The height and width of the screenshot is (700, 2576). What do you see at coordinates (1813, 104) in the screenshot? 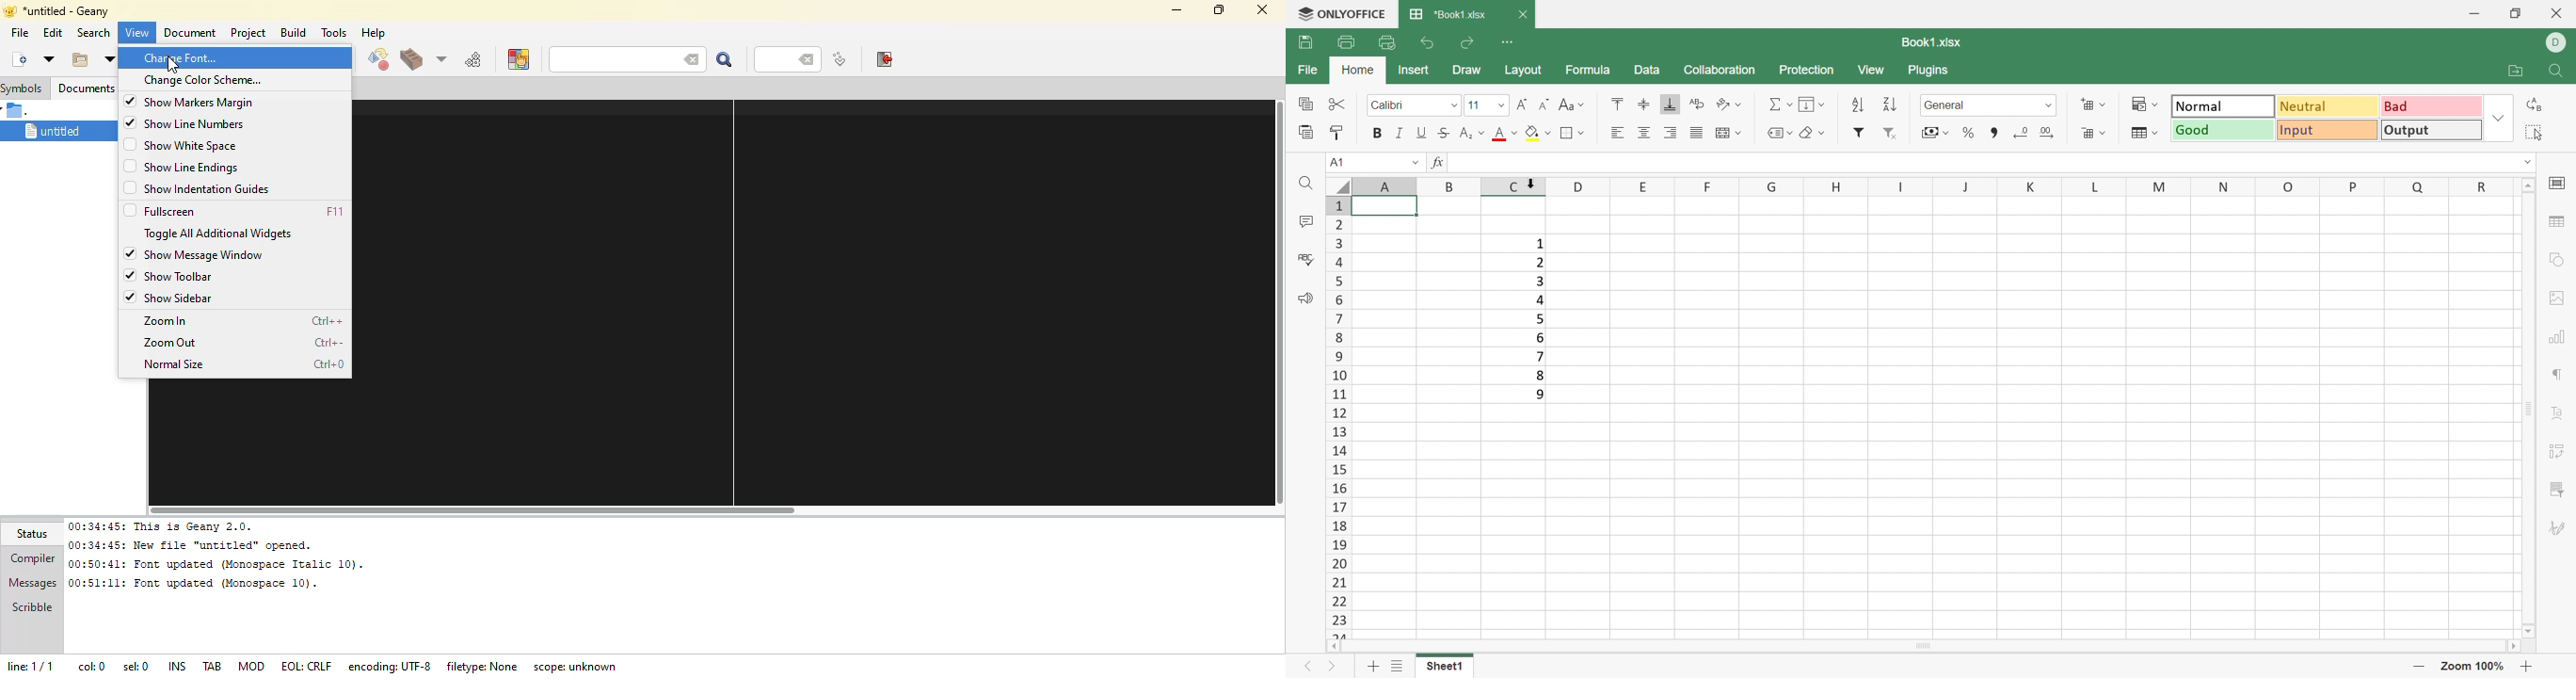
I see `Fill` at bounding box center [1813, 104].